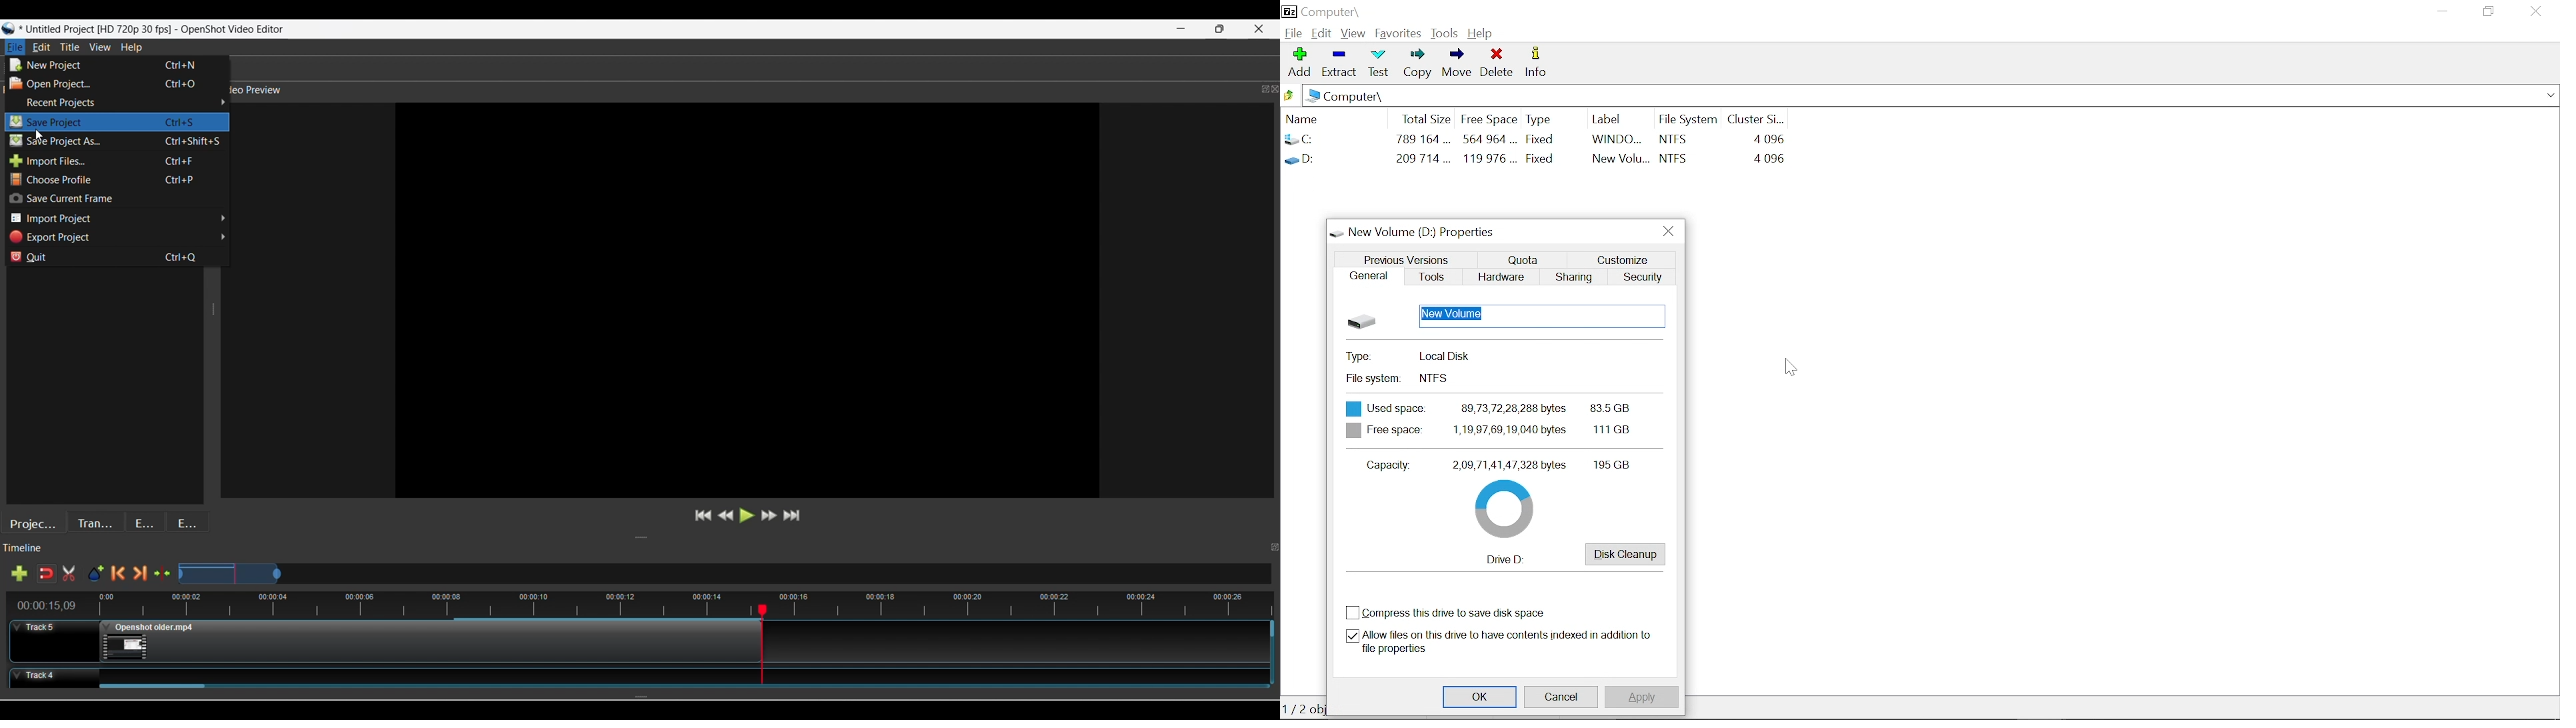 The width and height of the screenshot is (2576, 728). I want to click on times stamps for all frames, so click(1023, 604).